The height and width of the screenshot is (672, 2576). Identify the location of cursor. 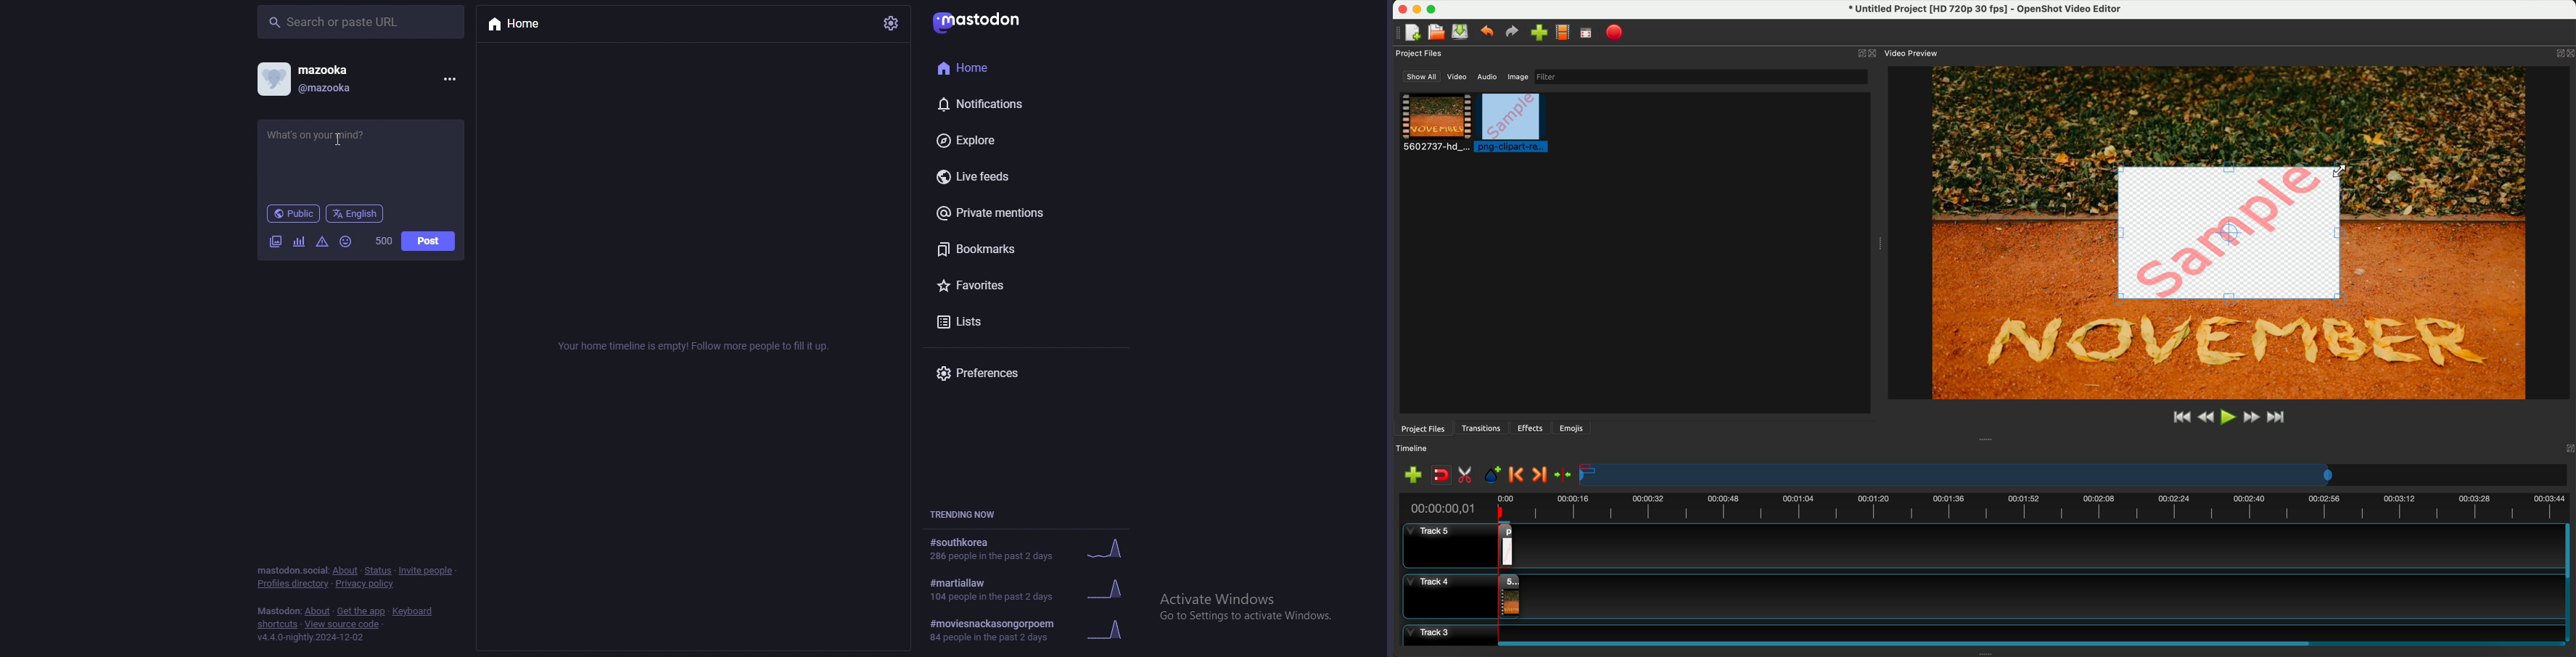
(337, 140).